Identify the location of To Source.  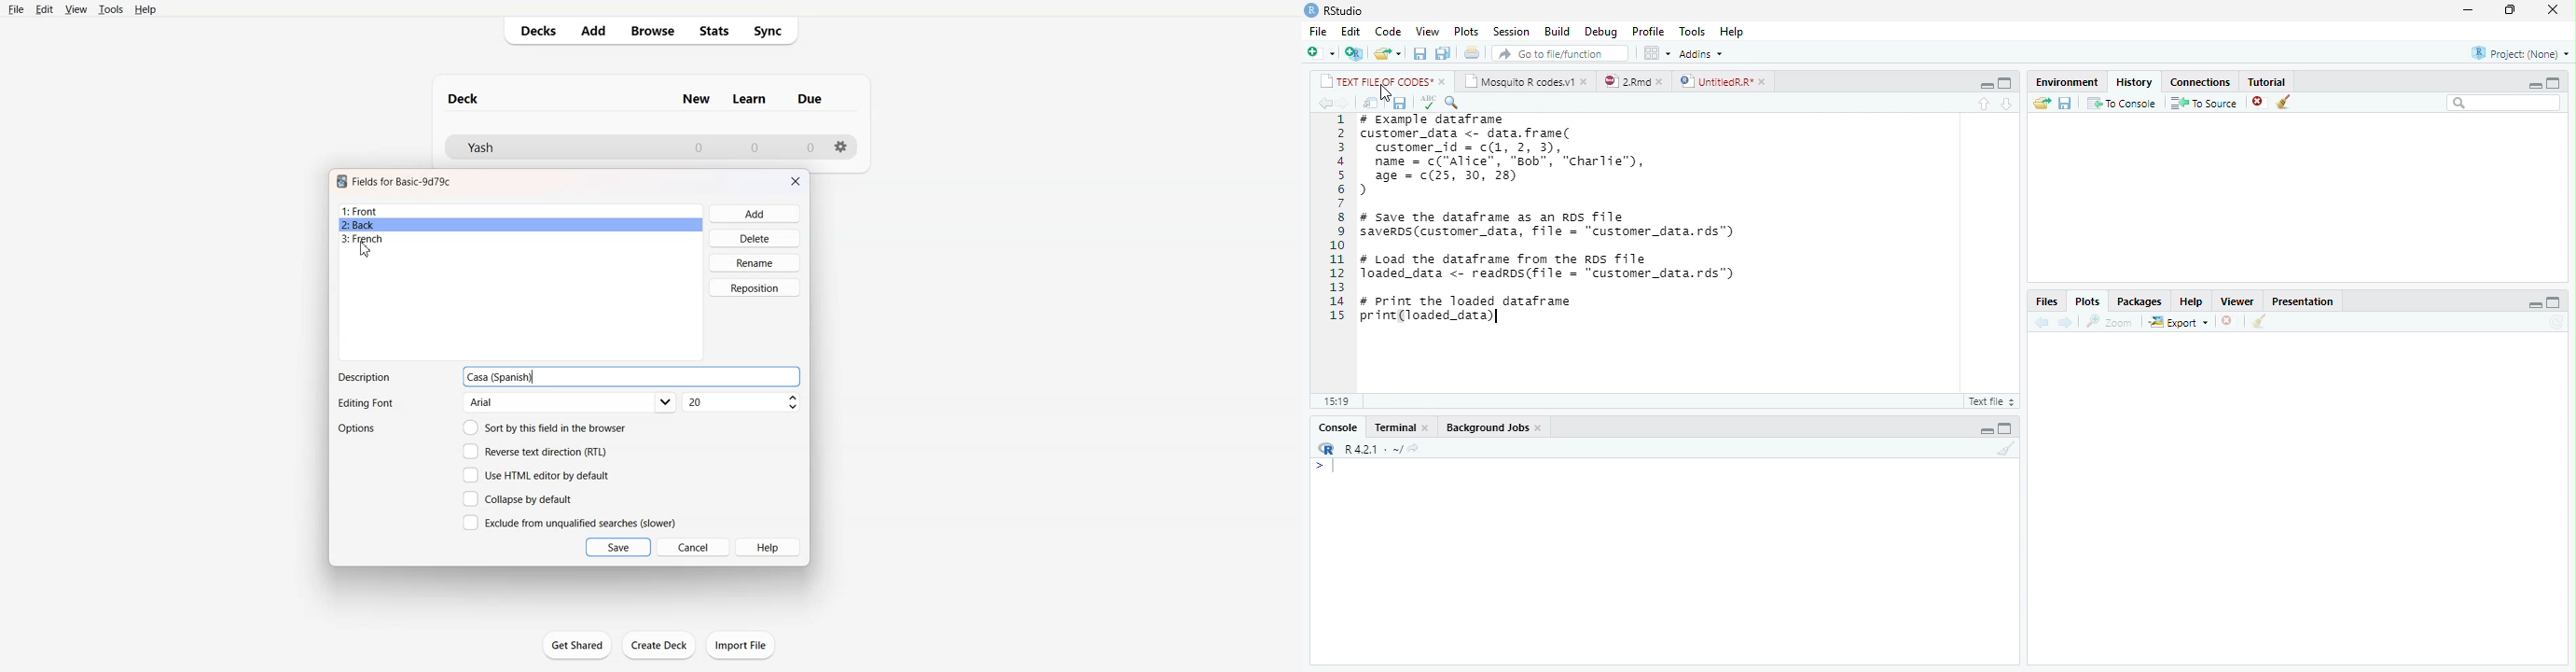
(2203, 103).